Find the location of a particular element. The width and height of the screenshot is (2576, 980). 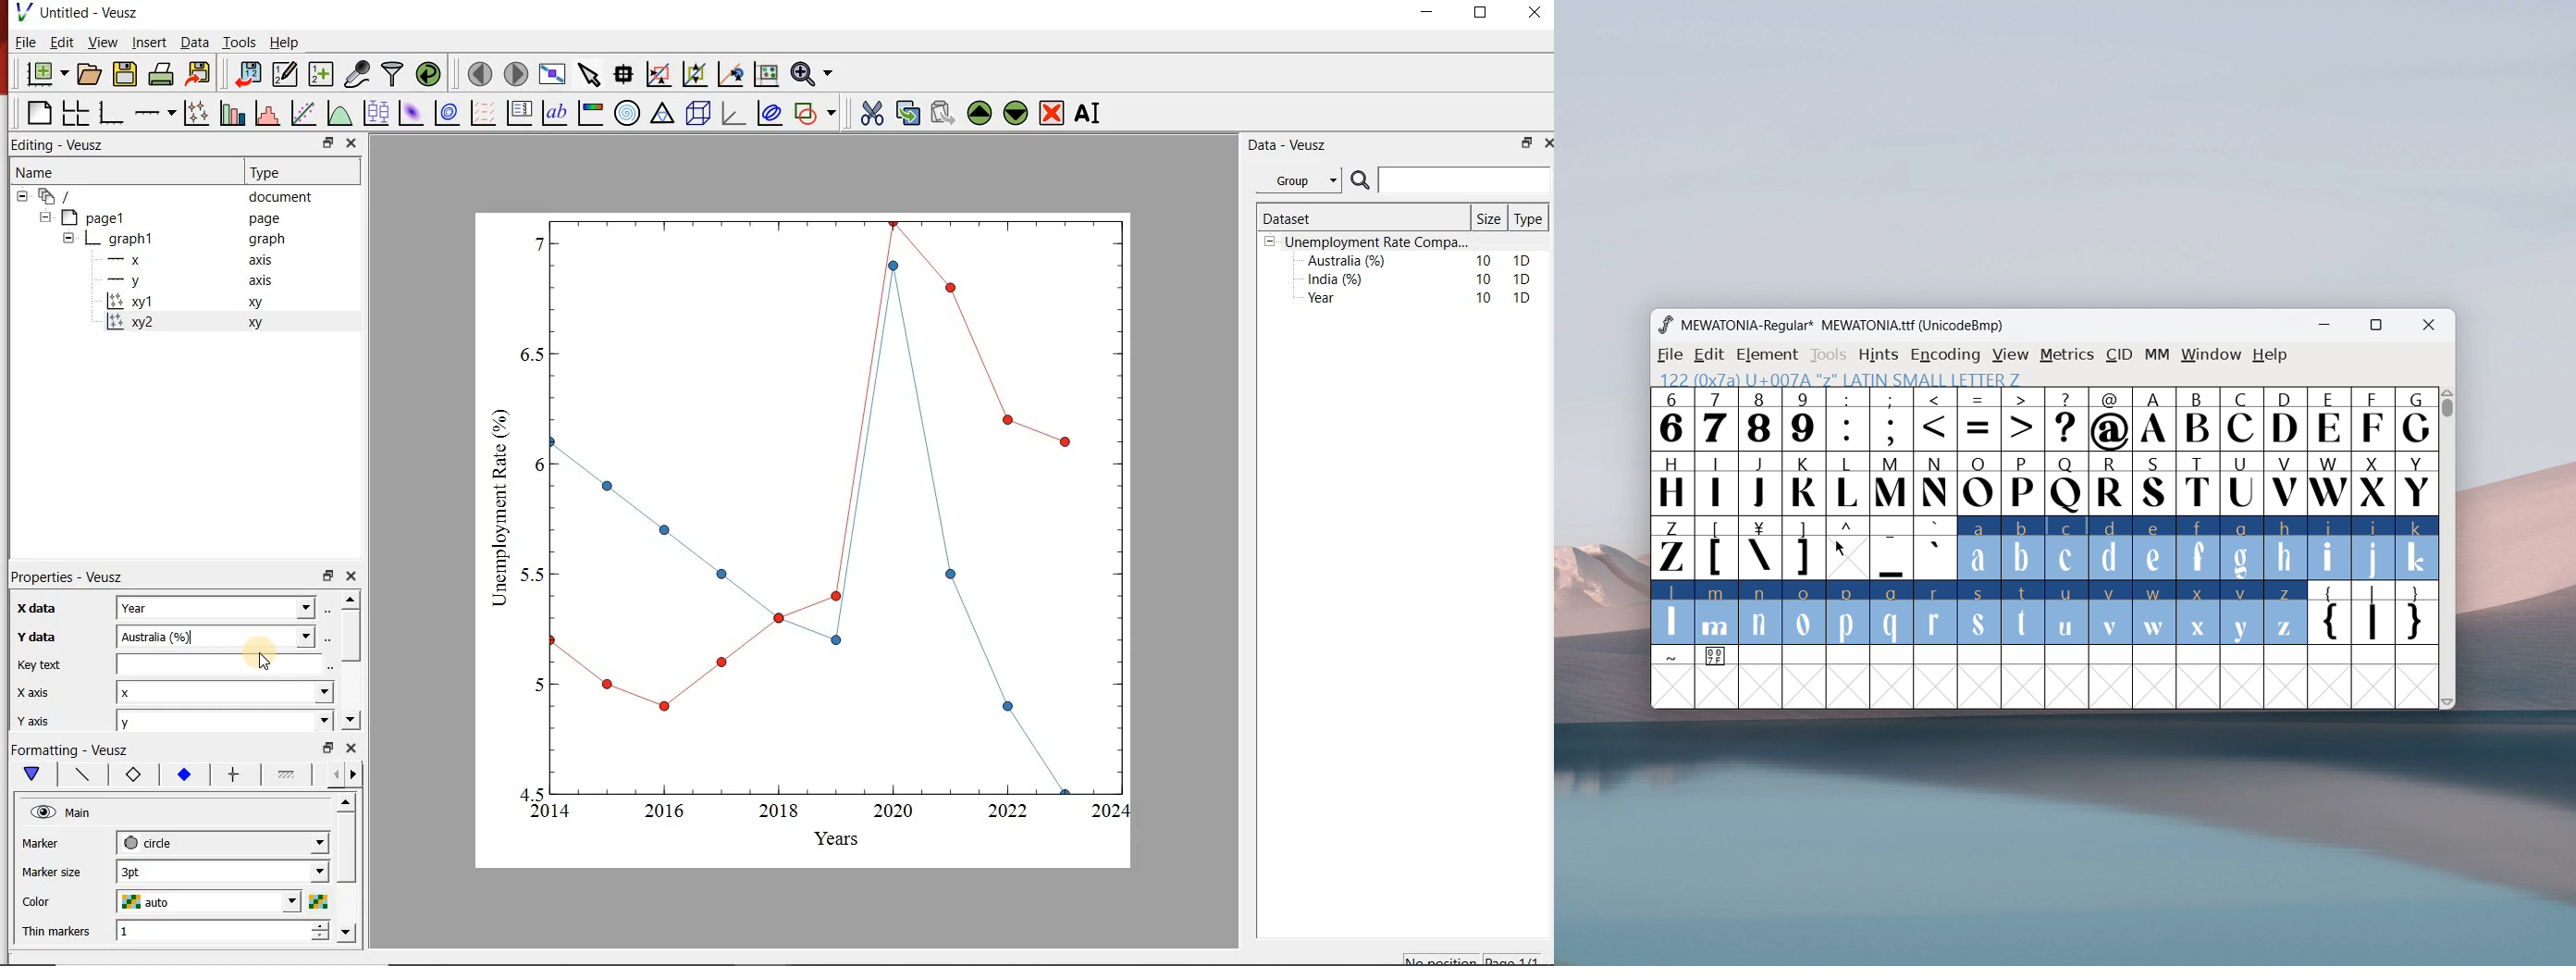

minimise is located at coordinates (1525, 142).